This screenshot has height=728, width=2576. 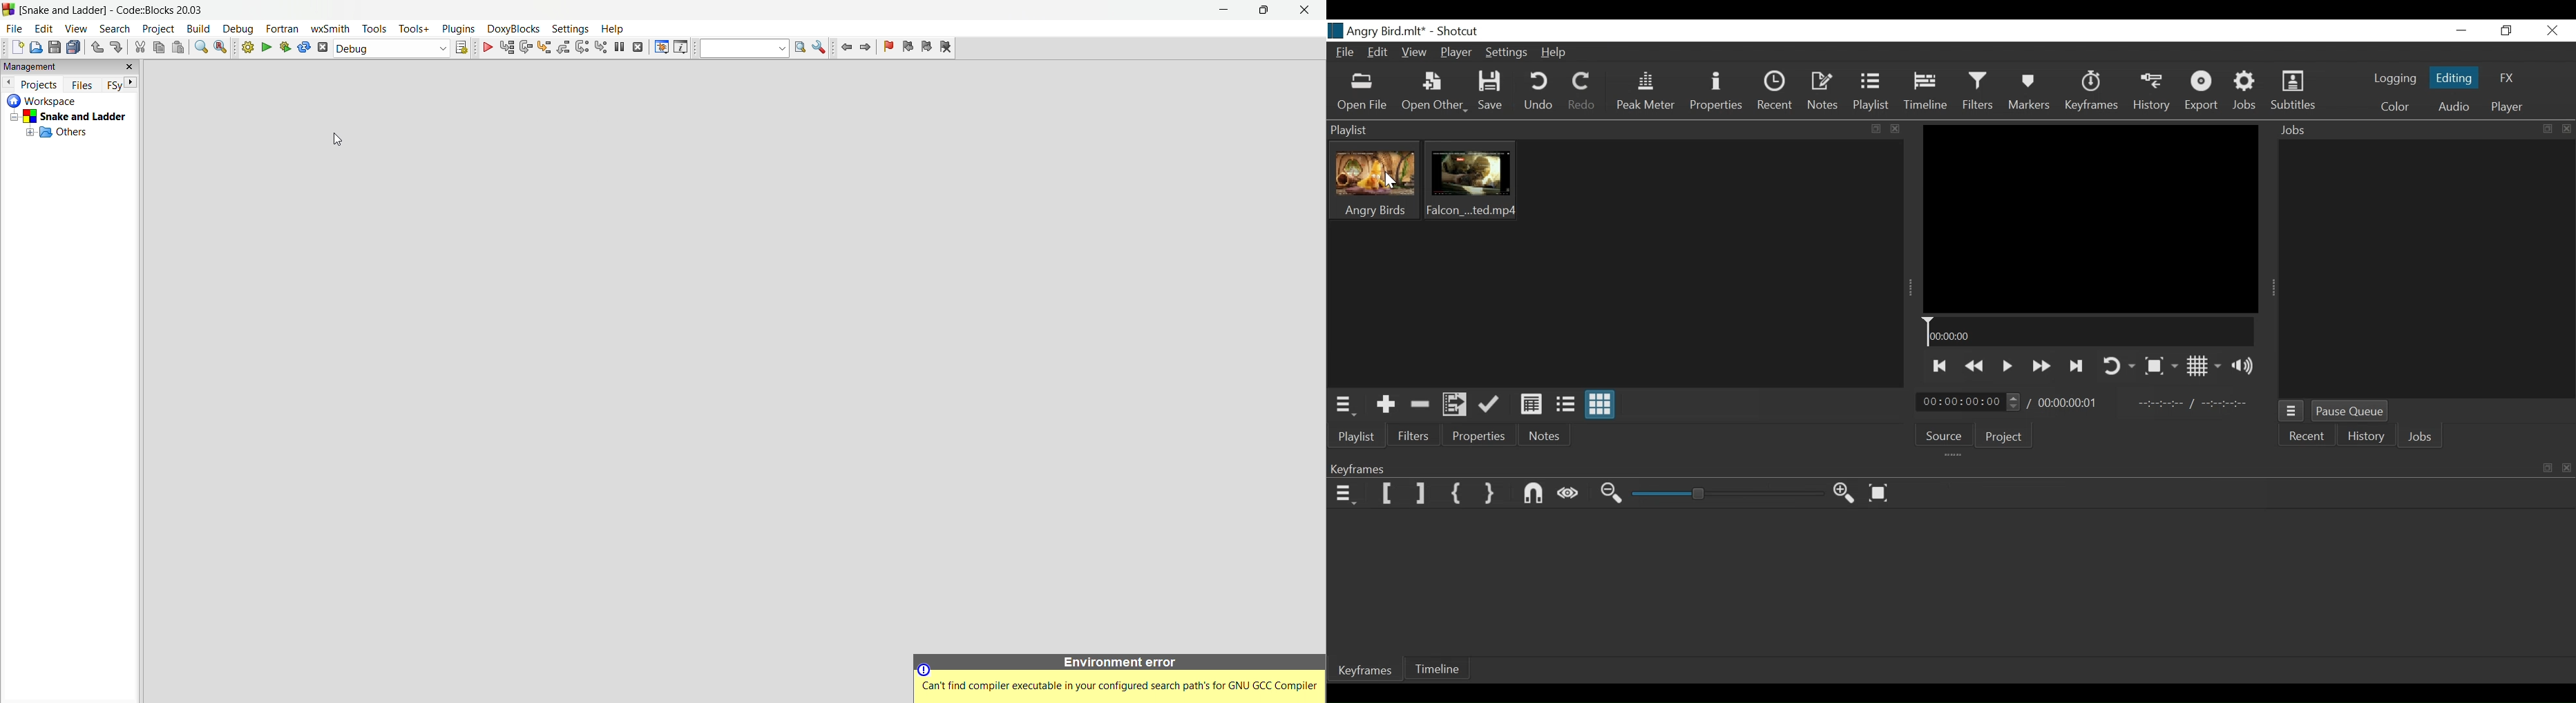 I want to click on Edit, so click(x=1378, y=53).